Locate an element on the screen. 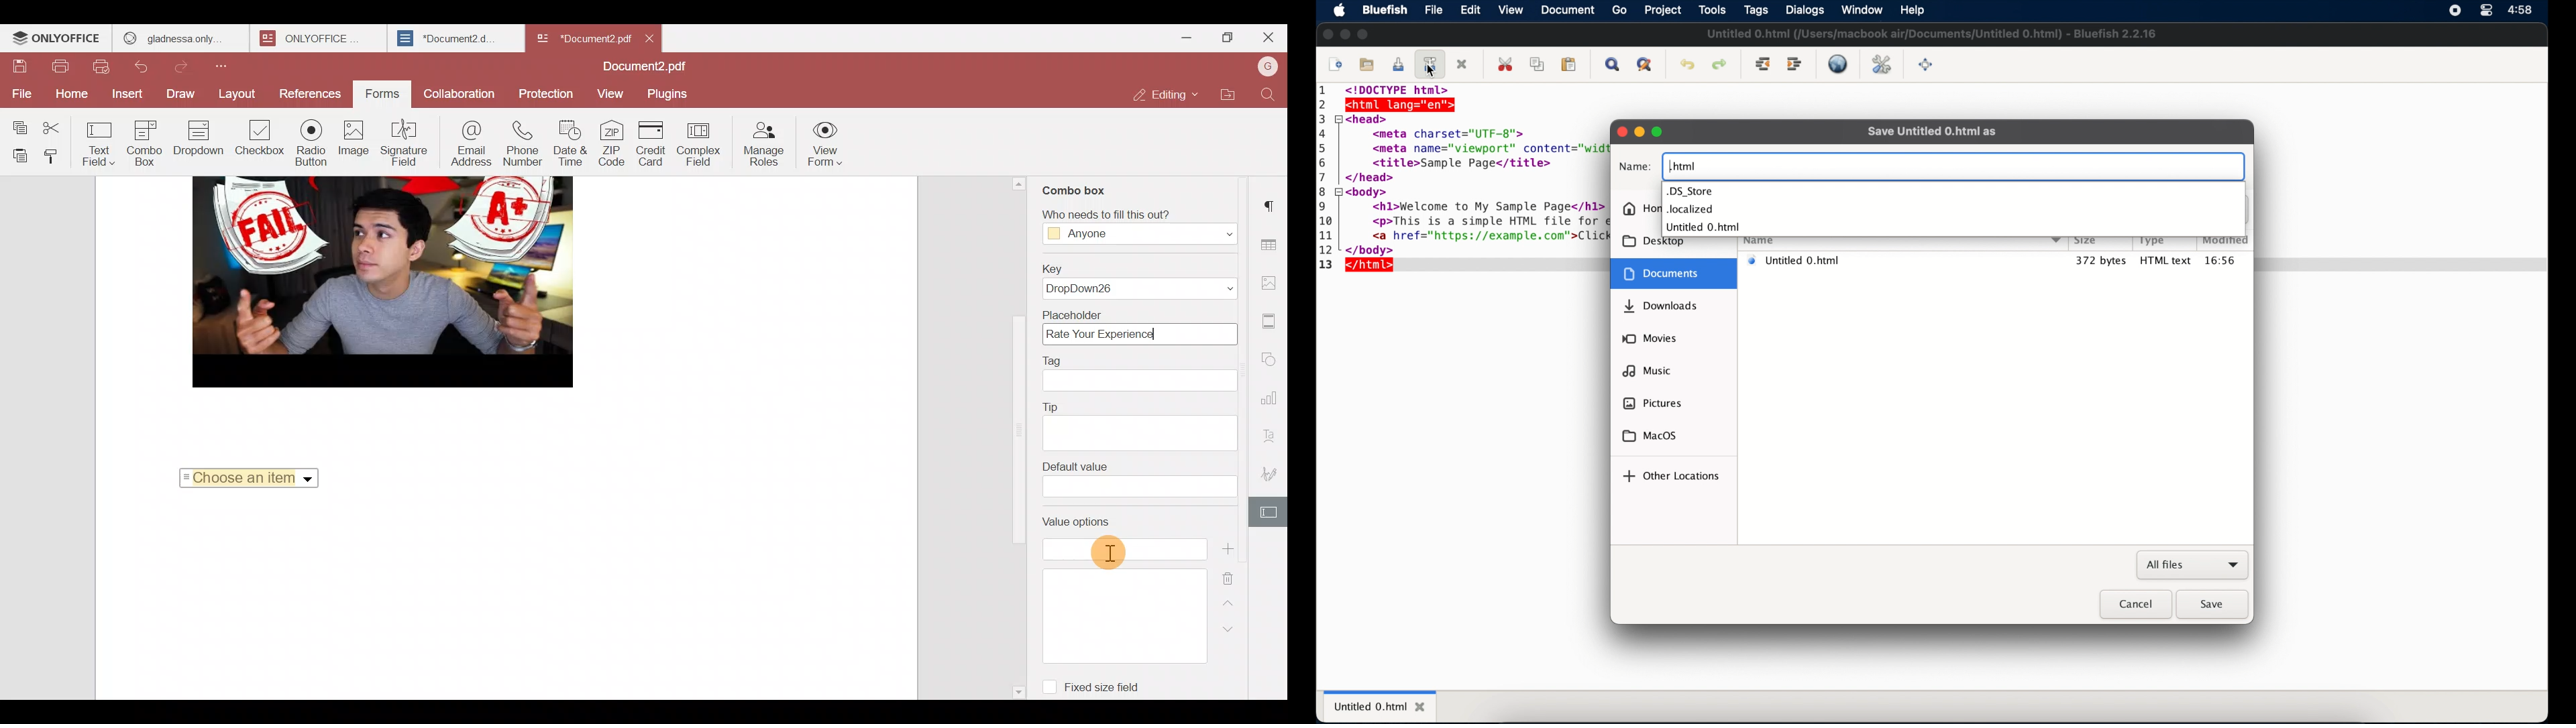  Minimize is located at coordinates (1176, 40).